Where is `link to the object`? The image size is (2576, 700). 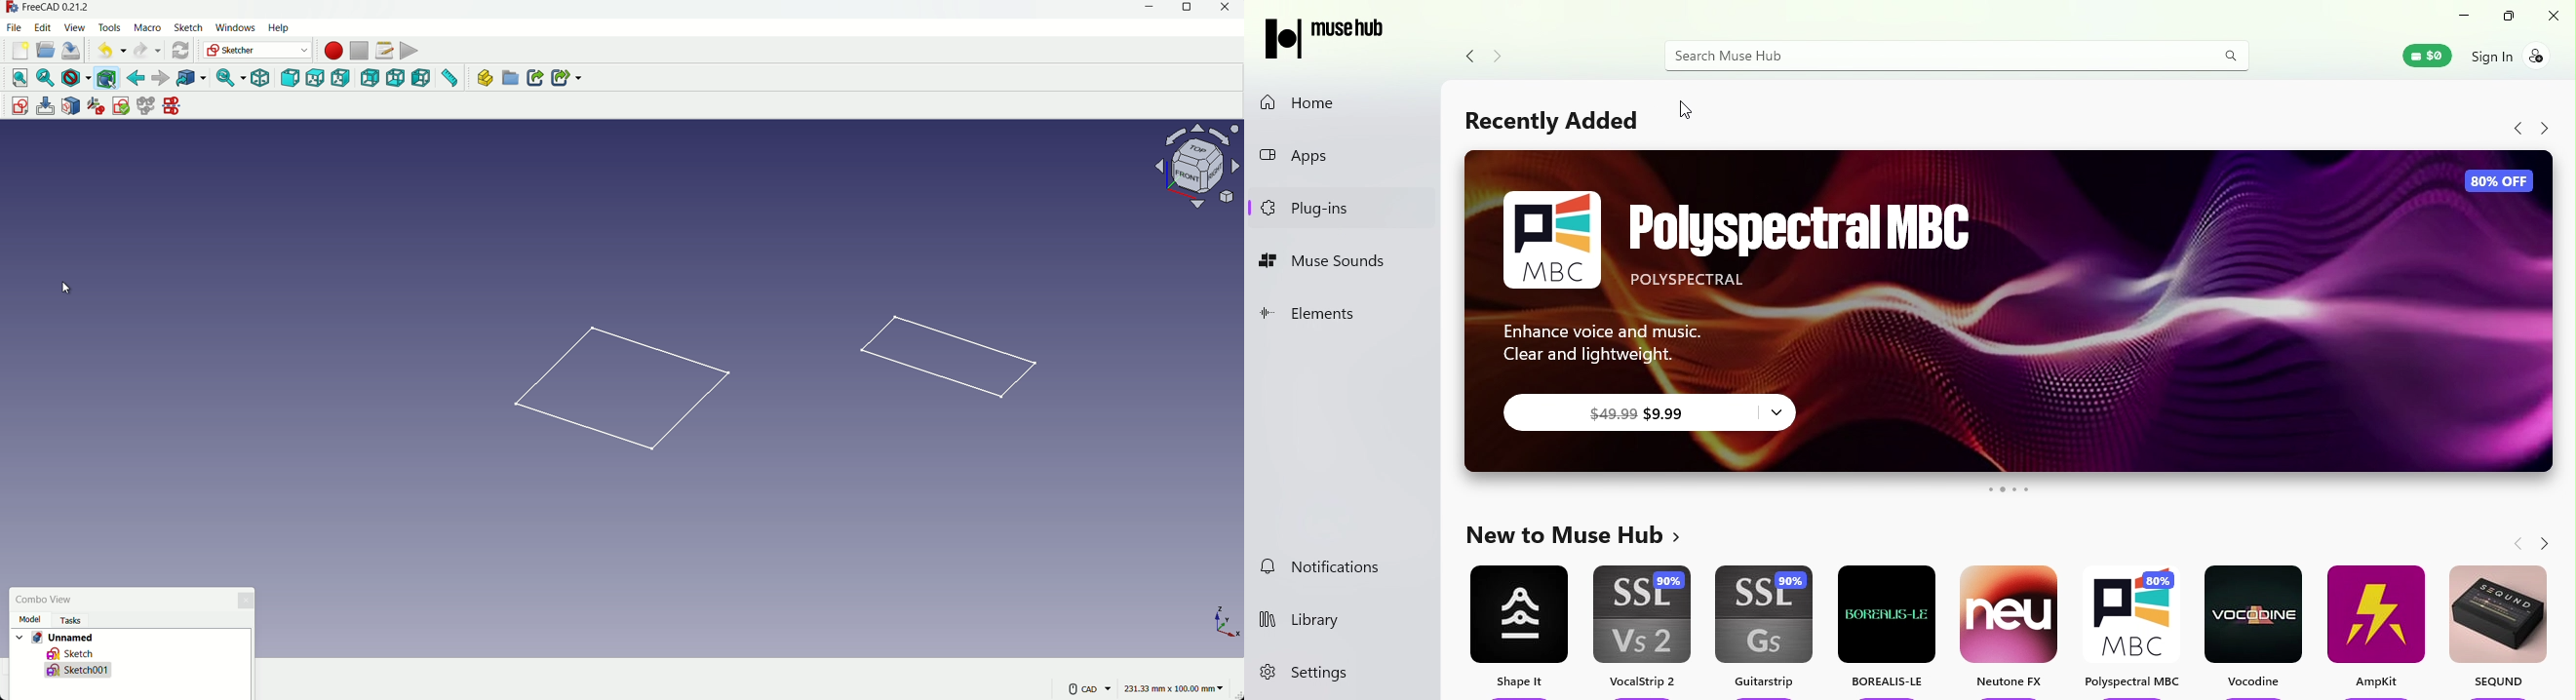 link to the object is located at coordinates (189, 79).